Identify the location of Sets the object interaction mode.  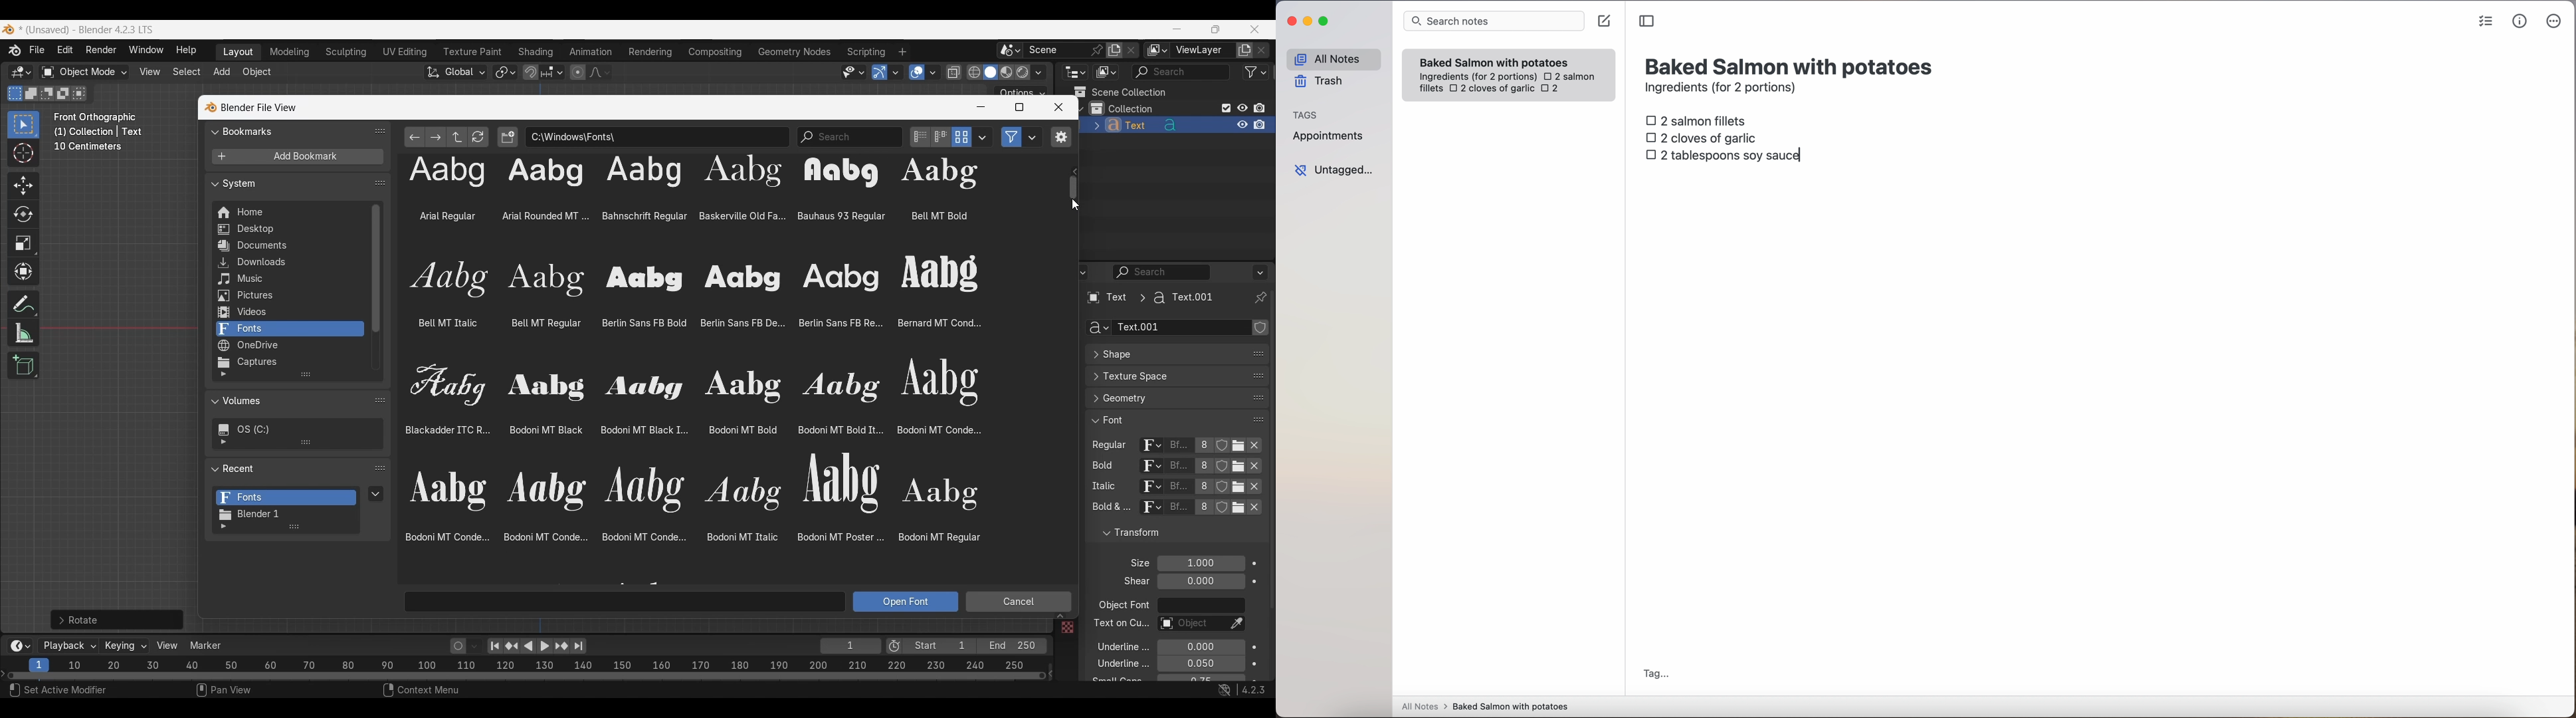
(84, 72).